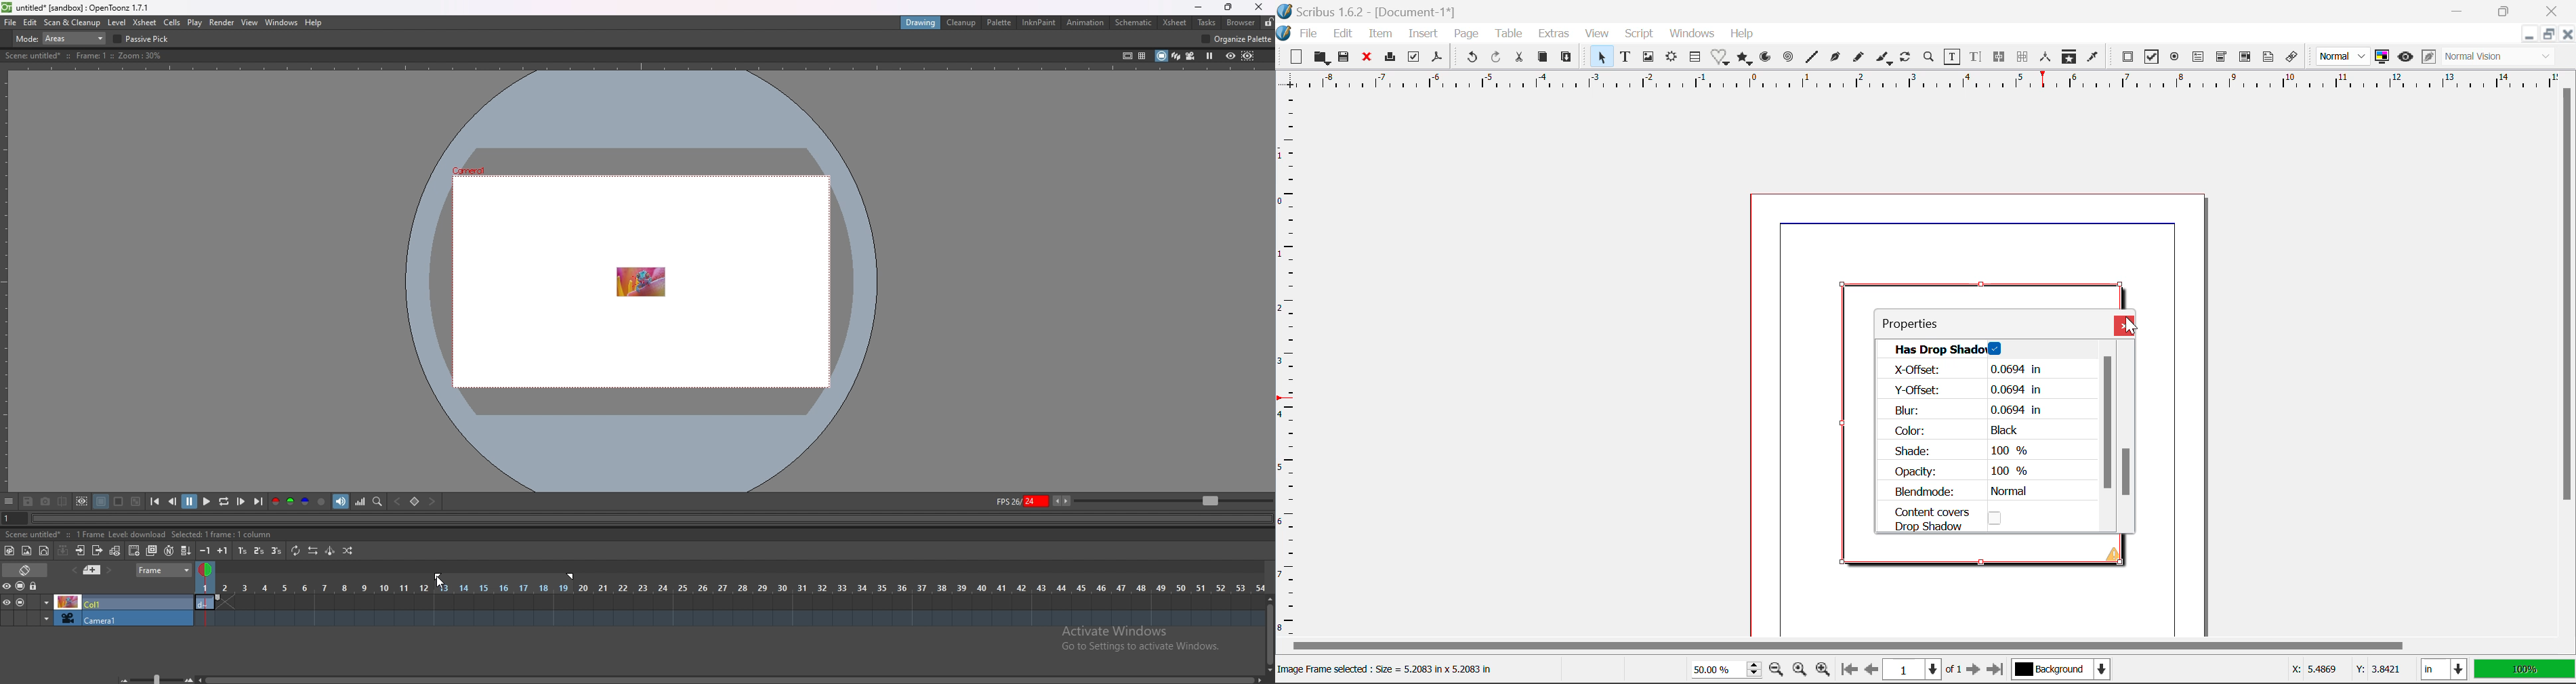 The image size is (2576, 700). I want to click on Opacity: 100 %, so click(1966, 472).